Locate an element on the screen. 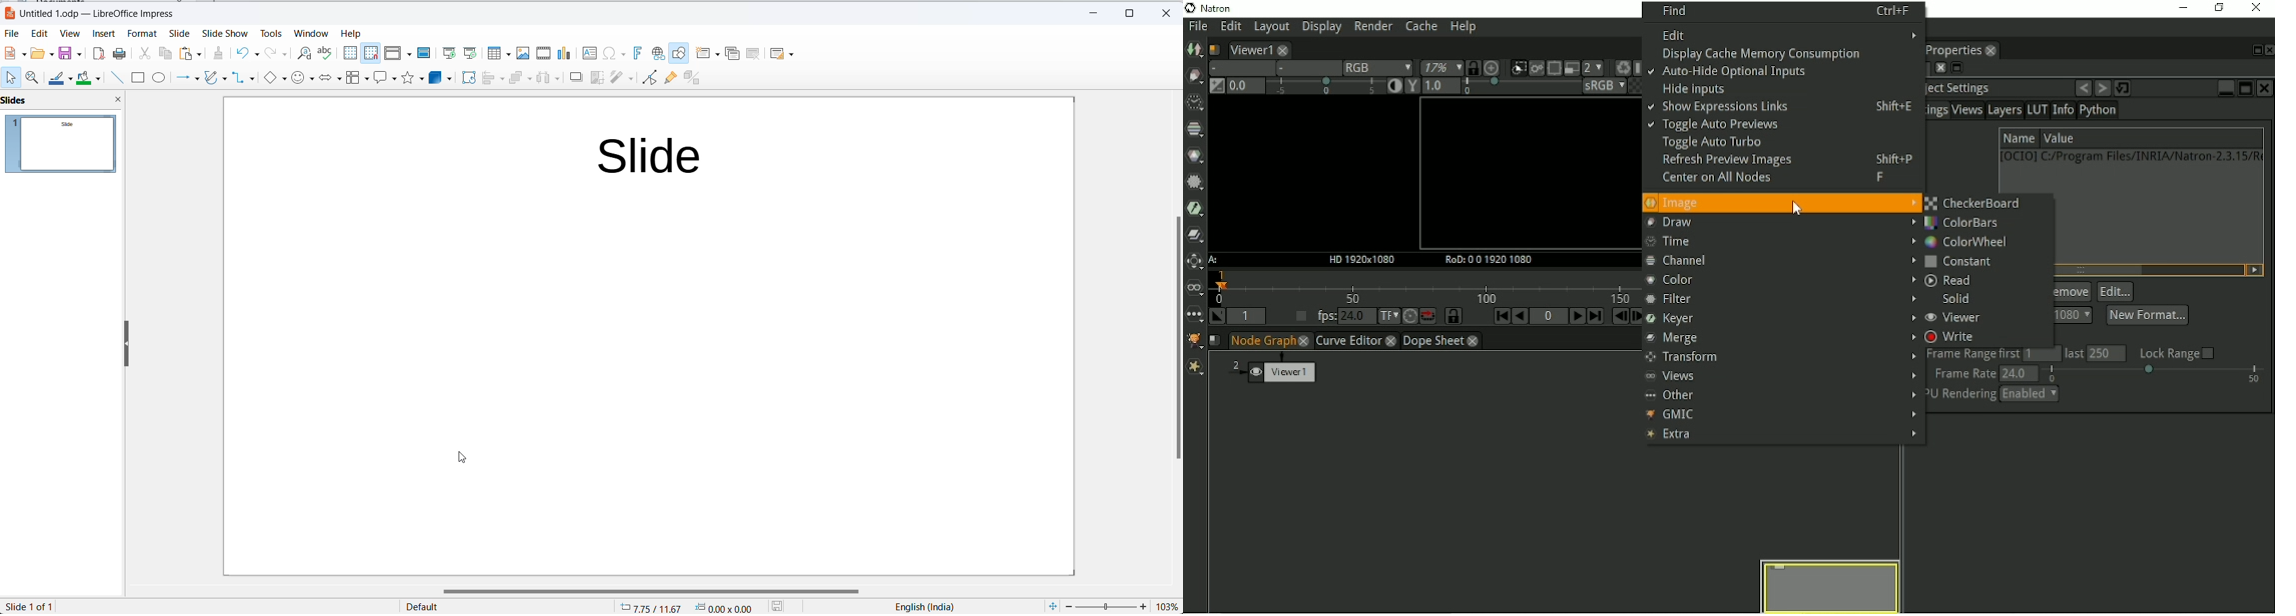 This screenshot has height=616, width=2296. insert is located at coordinates (102, 34).